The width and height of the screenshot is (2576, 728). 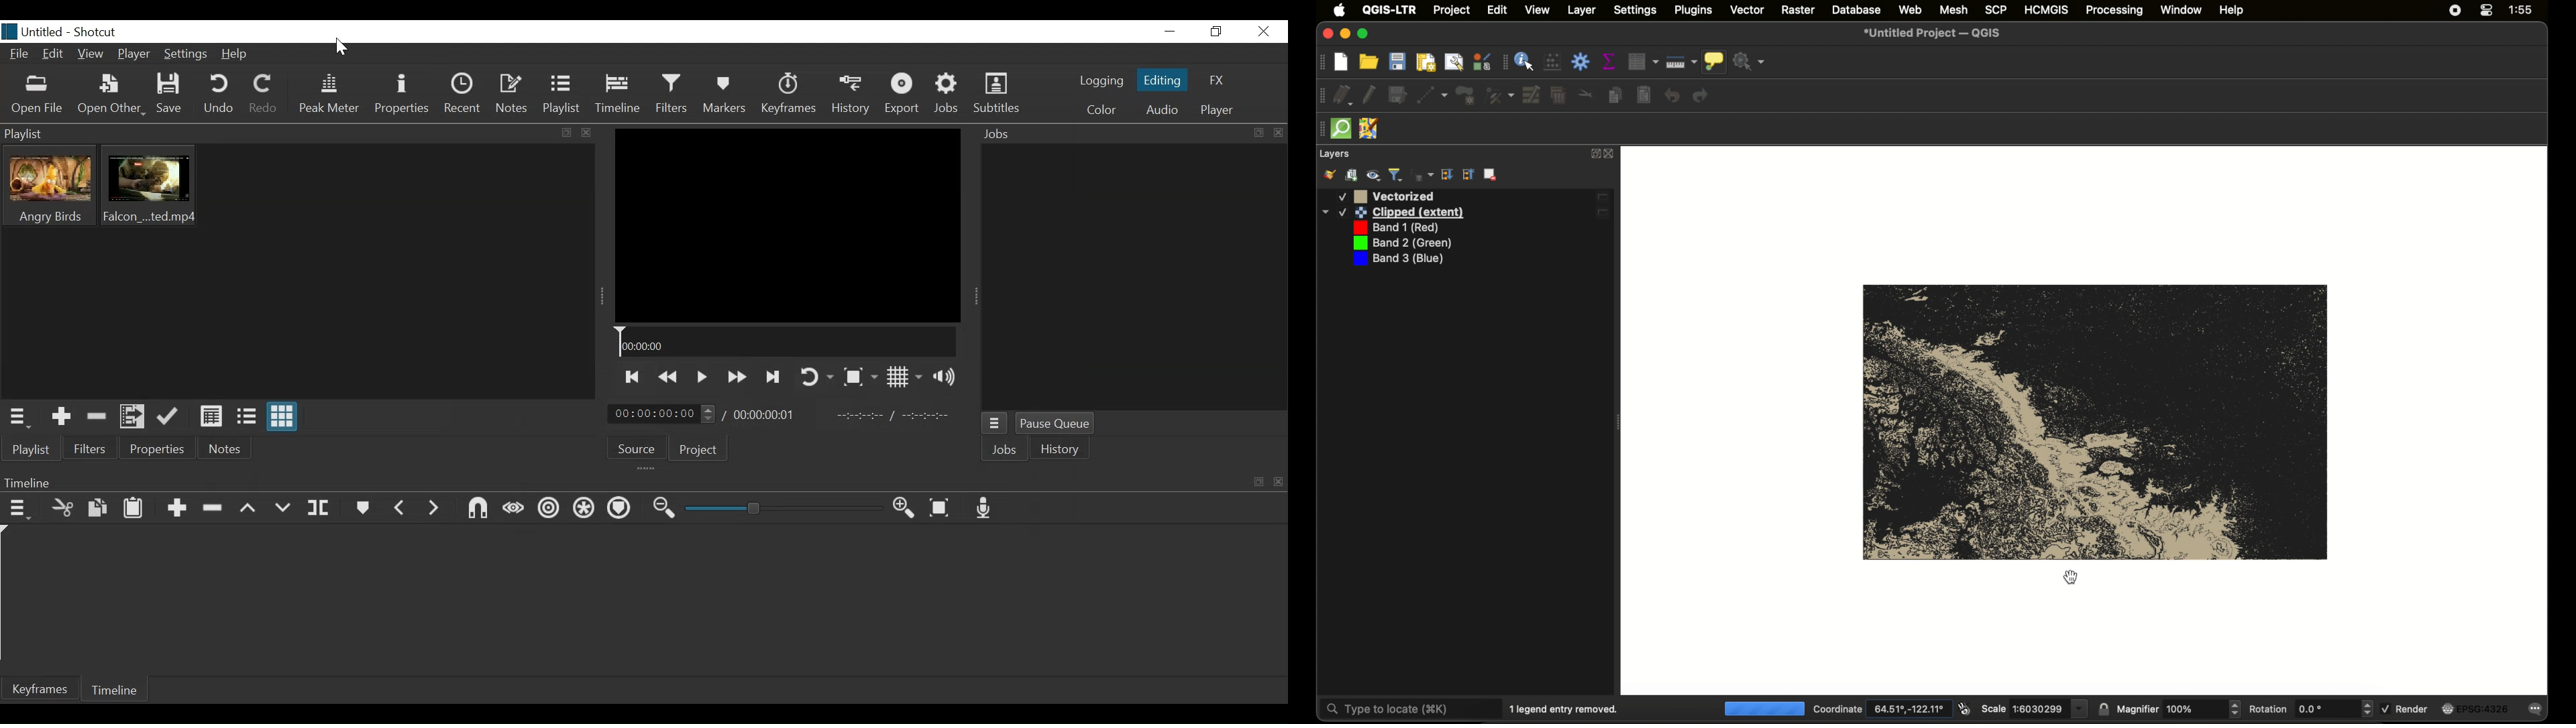 What do you see at coordinates (1582, 11) in the screenshot?
I see `layer` at bounding box center [1582, 11].